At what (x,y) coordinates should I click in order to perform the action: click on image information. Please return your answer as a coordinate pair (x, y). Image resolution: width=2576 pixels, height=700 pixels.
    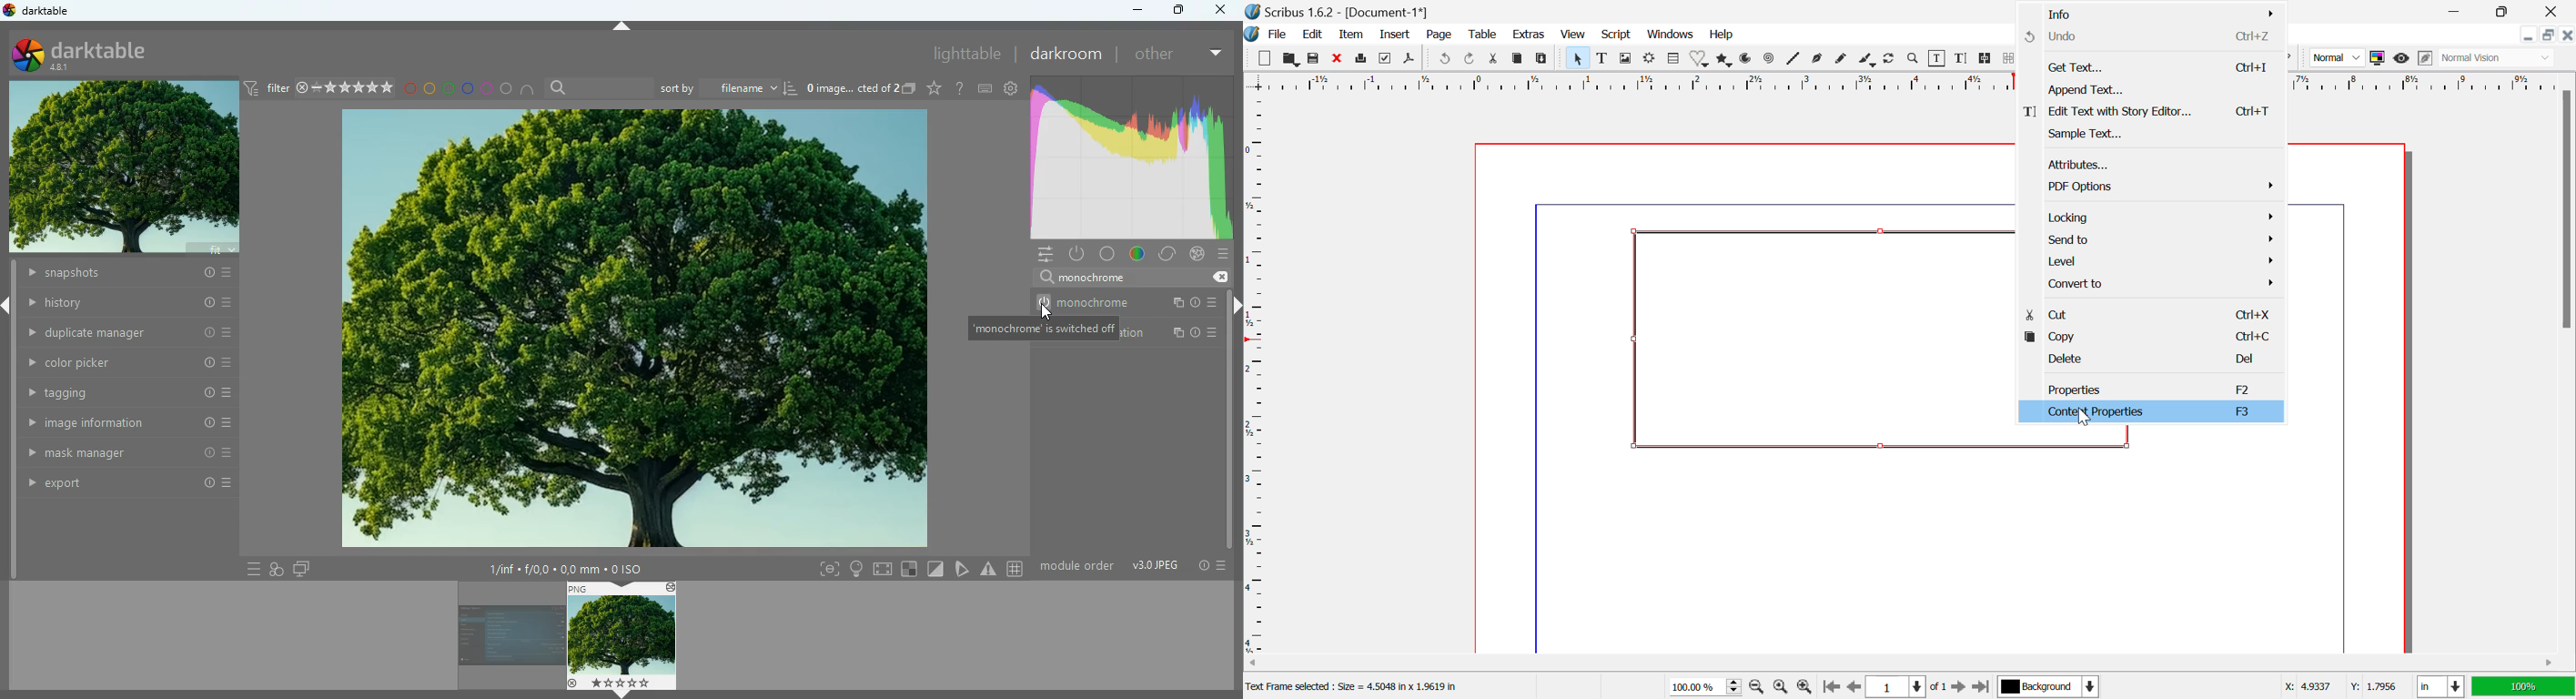
    Looking at the image, I should click on (130, 423).